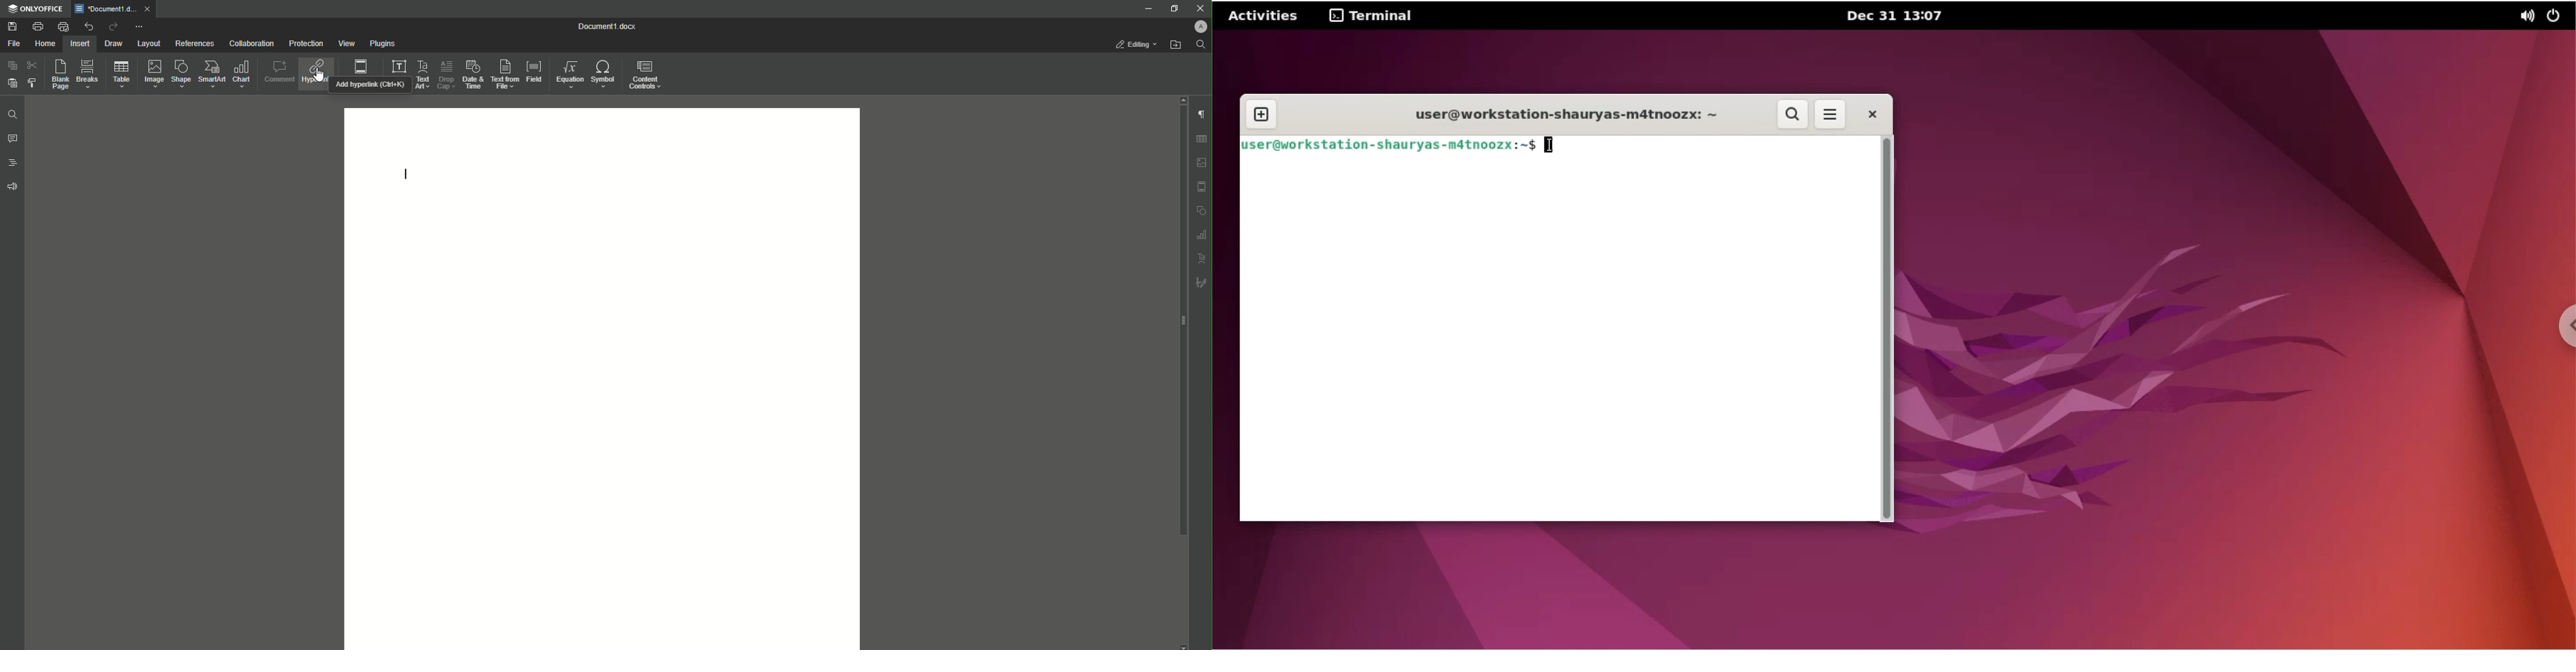  Describe the element at coordinates (1202, 210) in the screenshot. I see `shape settings` at that location.